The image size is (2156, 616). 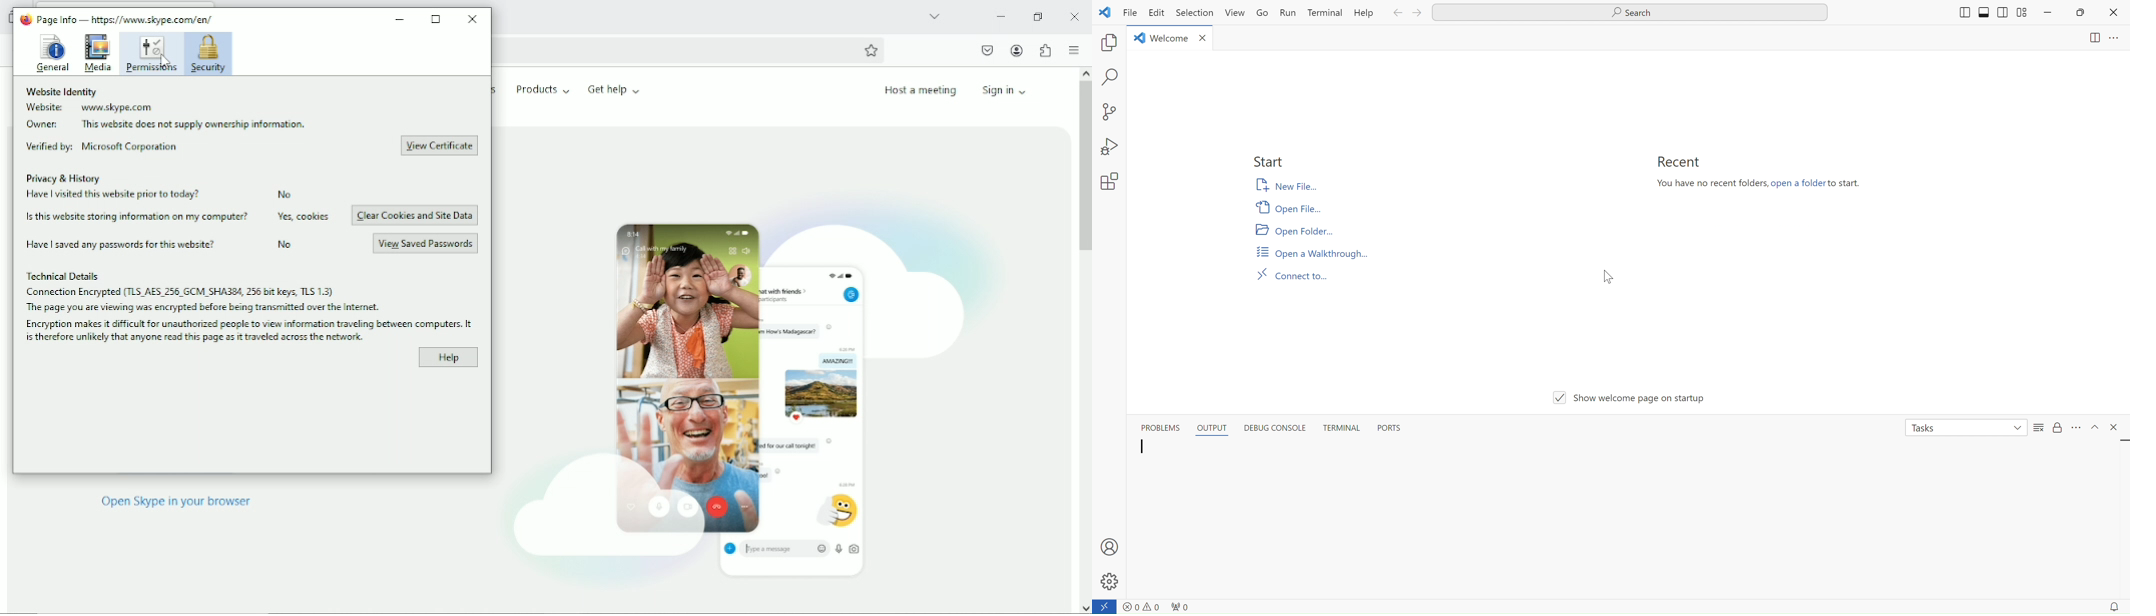 What do you see at coordinates (249, 305) in the screenshot?
I see `Technical Details

Connection Encrypted (15 AES 256, GCM SHAS, 256 bt key, T1513)

The page you ae viewing was encypied before beng tansmited ove the ene.

Encryption makes # ficult for unauthorized peopl 1 view information velng betneen Computes.
el` at bounding box center [249, 305].